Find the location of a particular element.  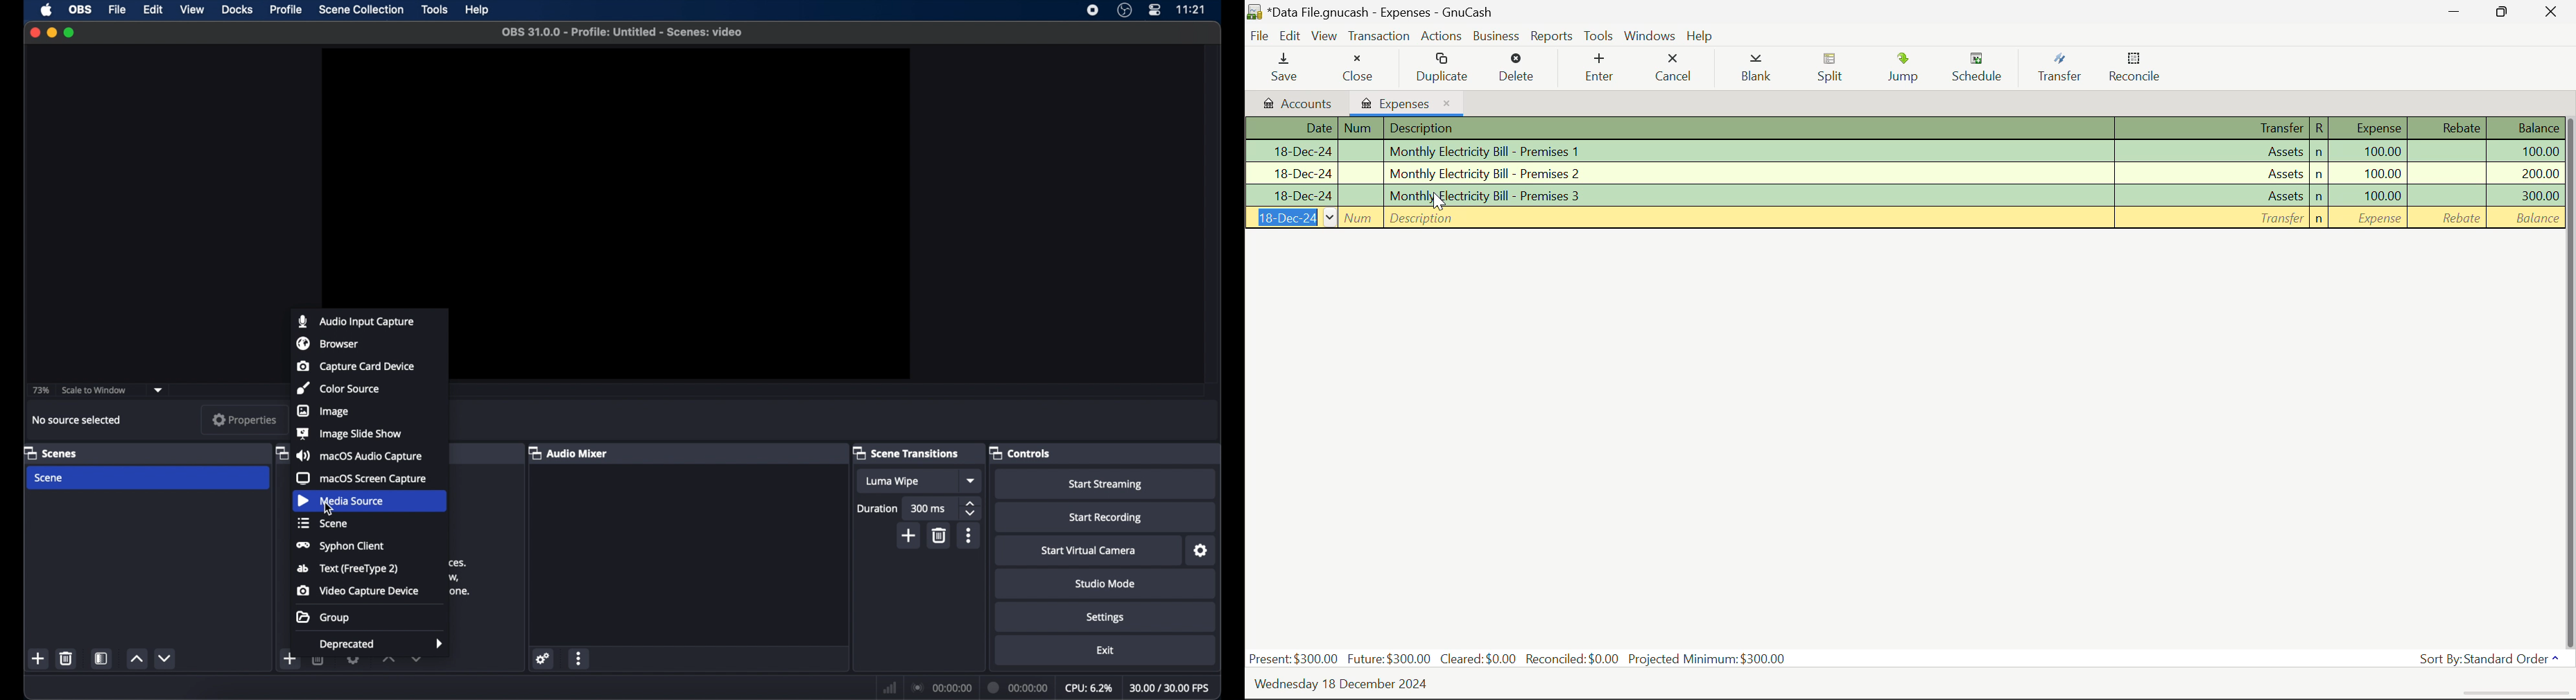

maximize is located at coordinates (71, 34).